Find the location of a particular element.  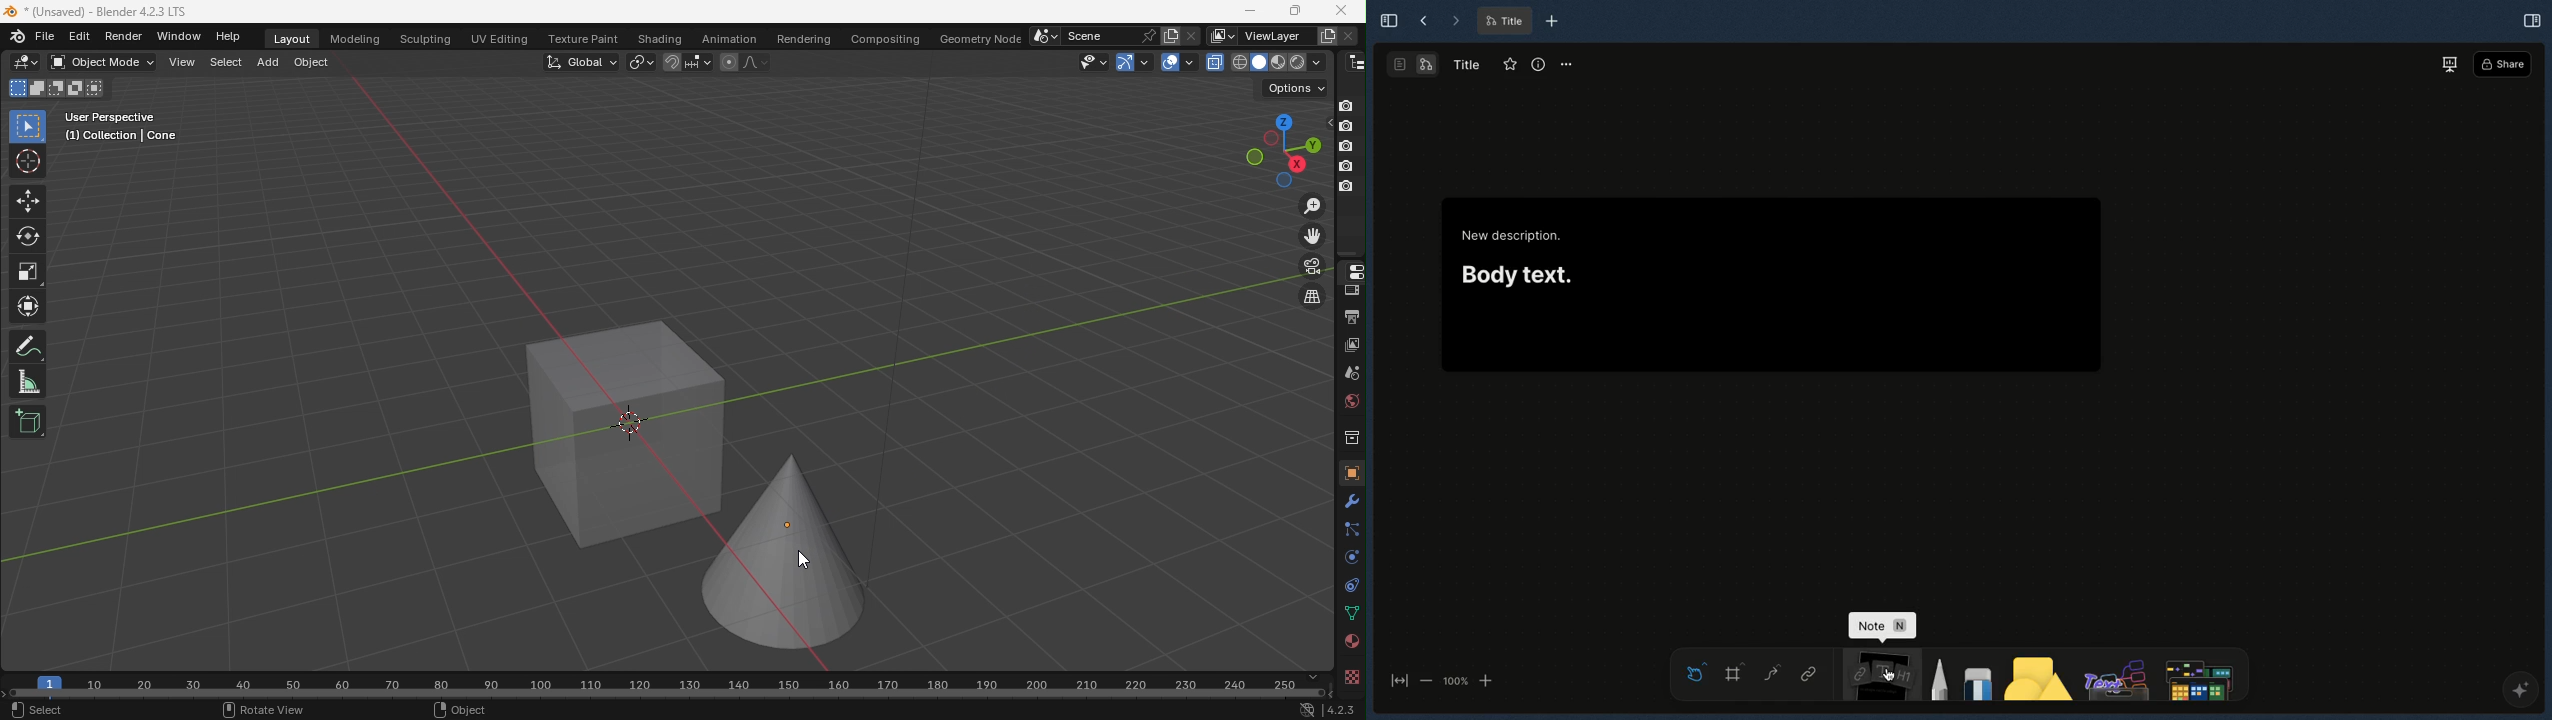

Editor type is located at coordinates (1356, 60).